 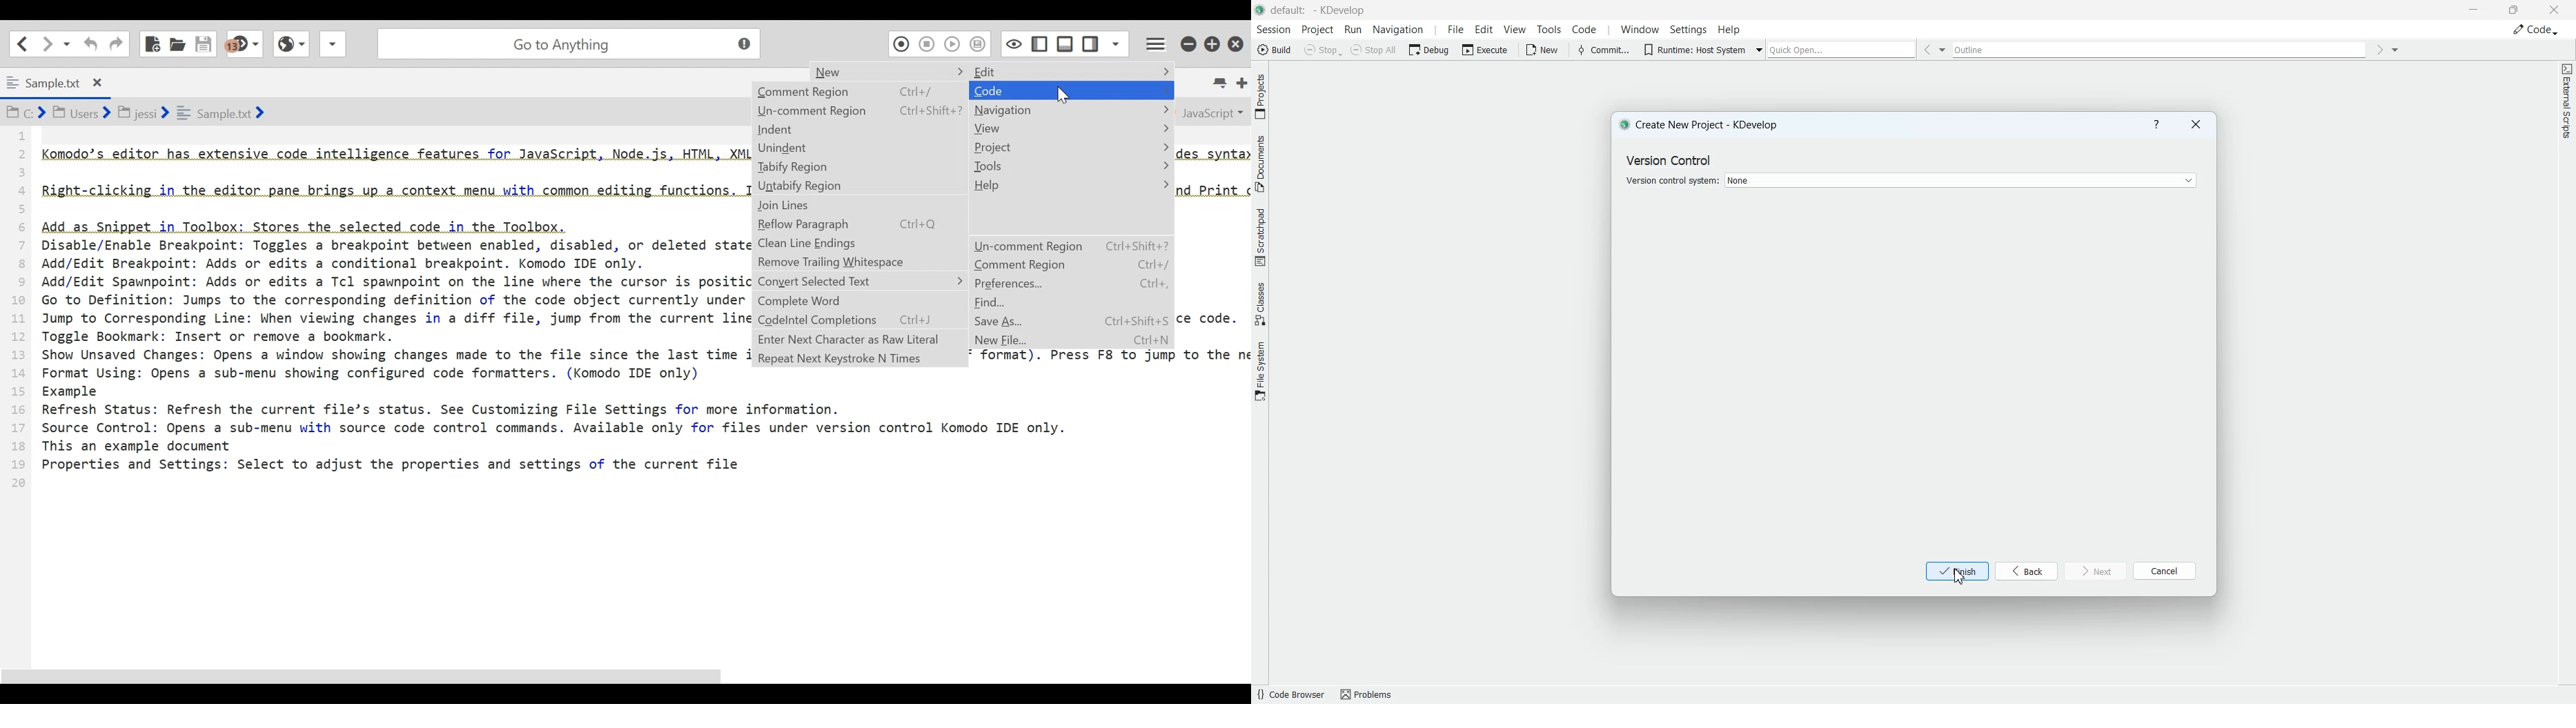 I want to click on Code, so click(x=1585, y=29).